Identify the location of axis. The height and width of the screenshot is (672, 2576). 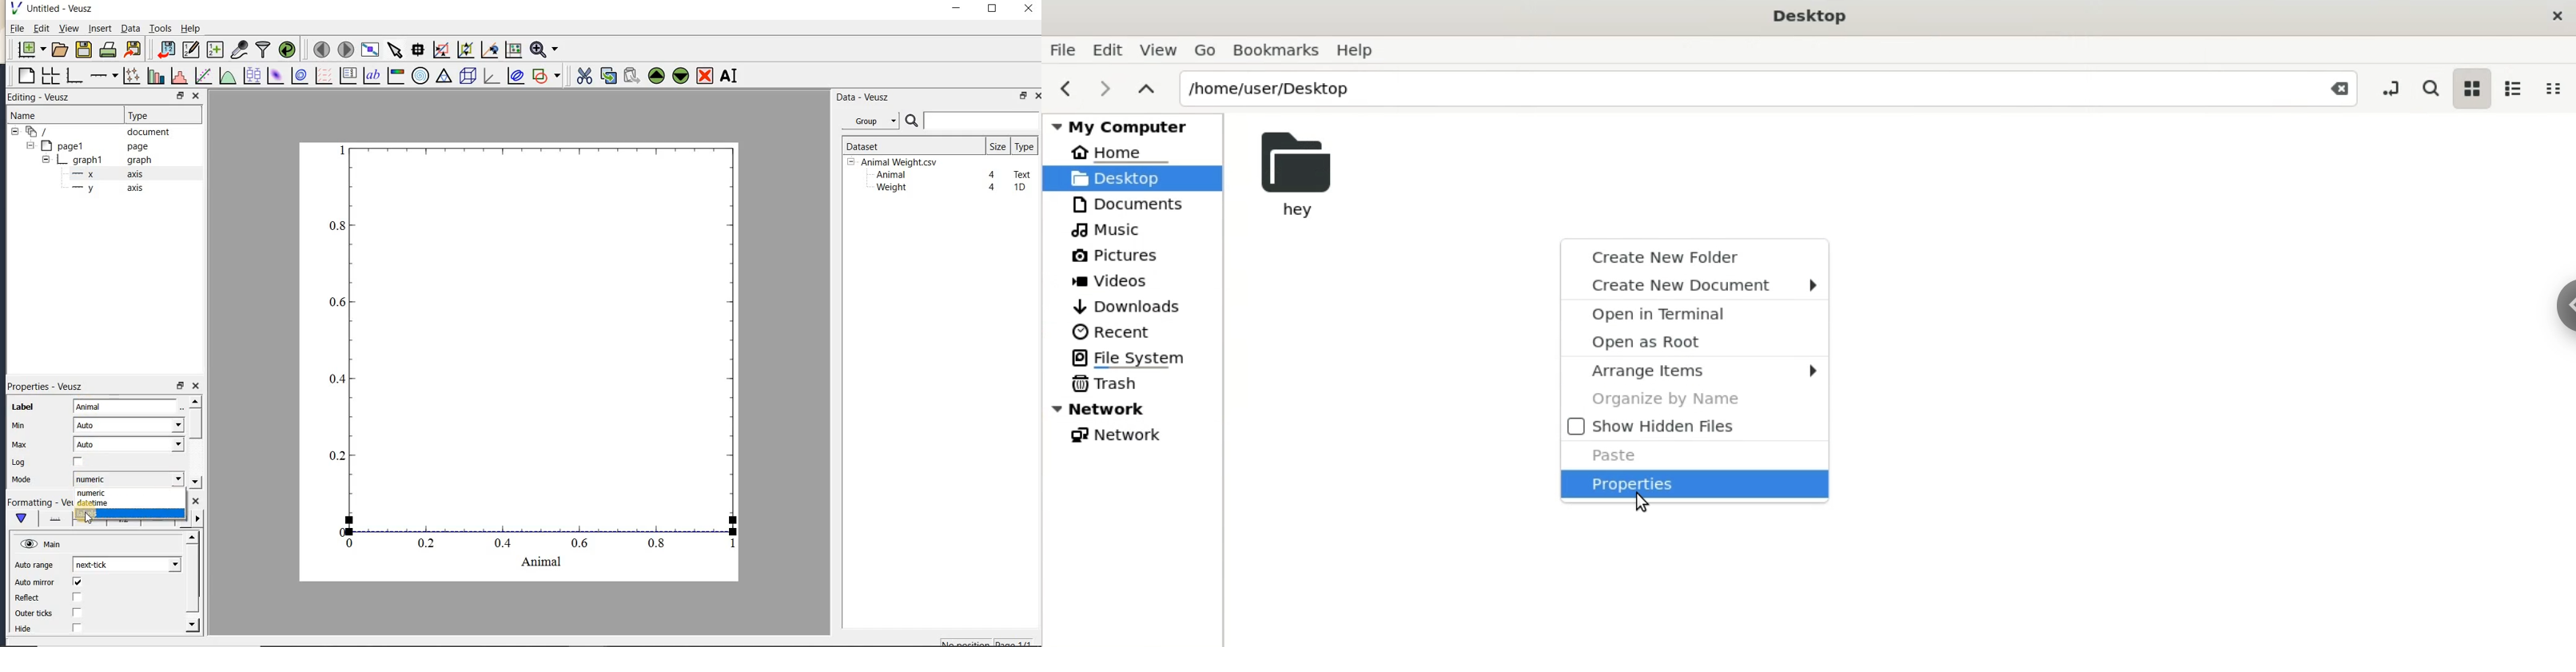
(105, 188).